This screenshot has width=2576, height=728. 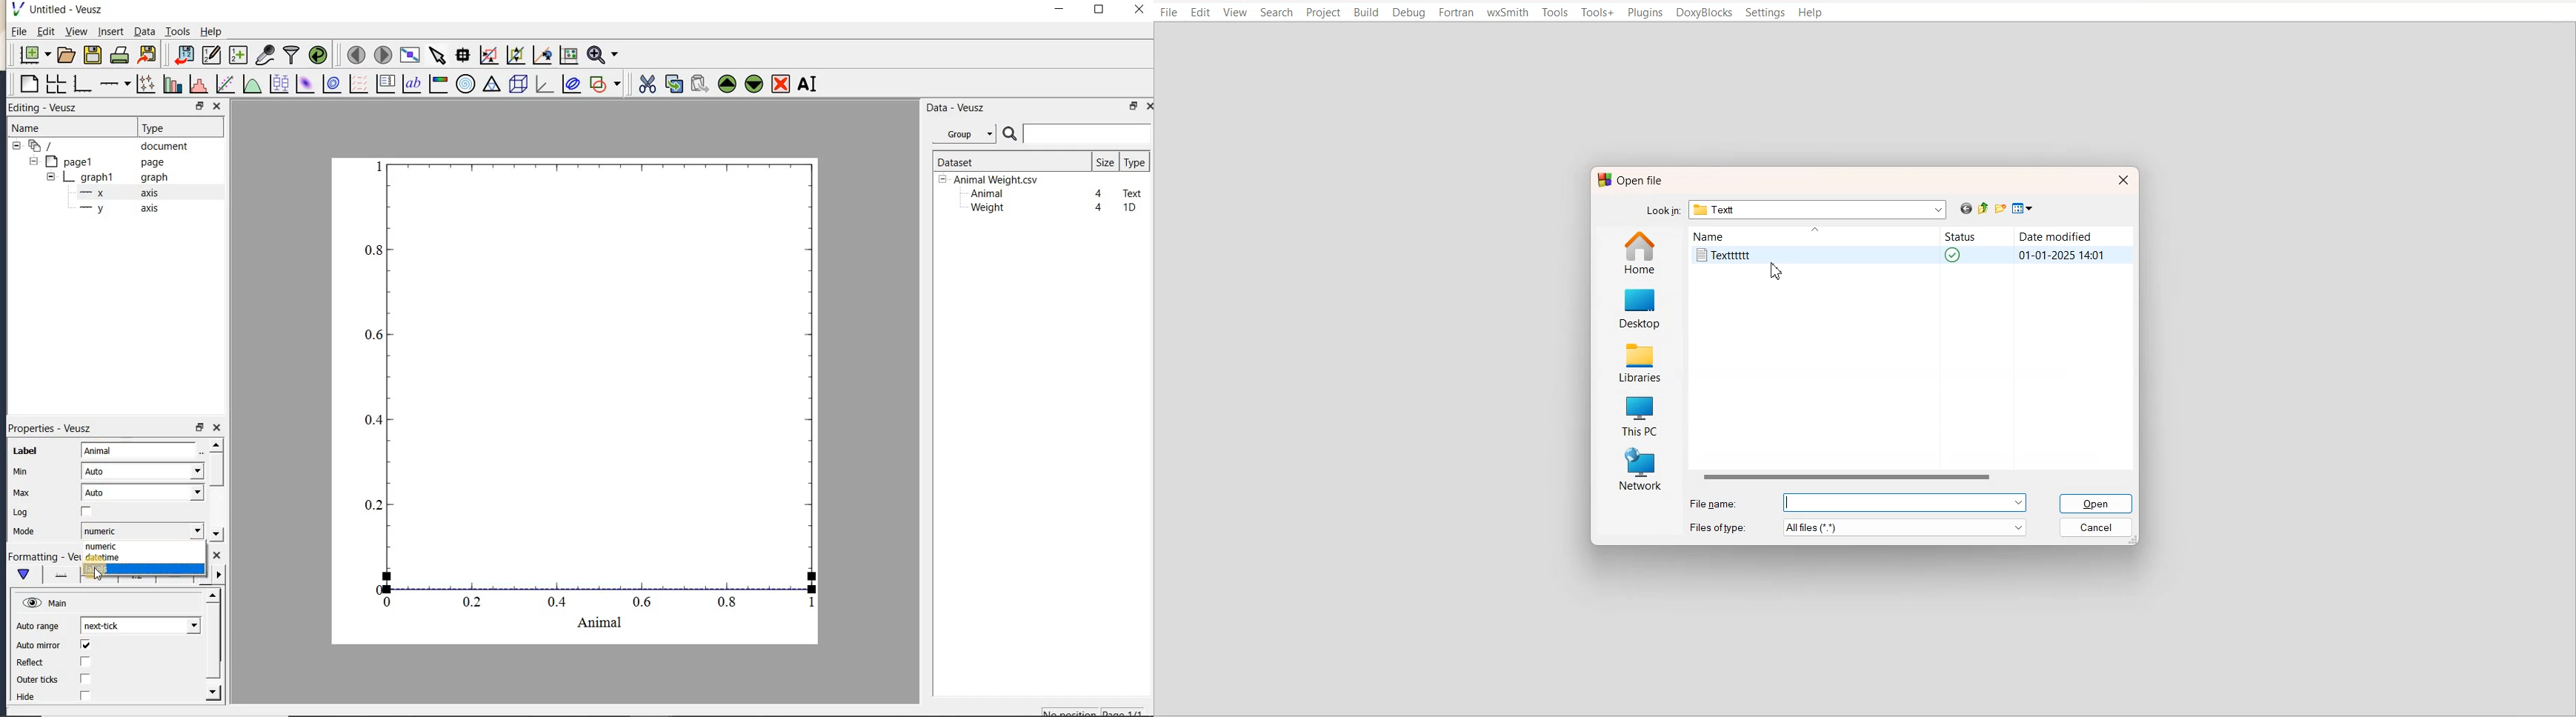 What do you see at coordinates (330, 83) in the screenshot?
I see `plot a 2d dataset as contours` at bounding box center [330, 83].